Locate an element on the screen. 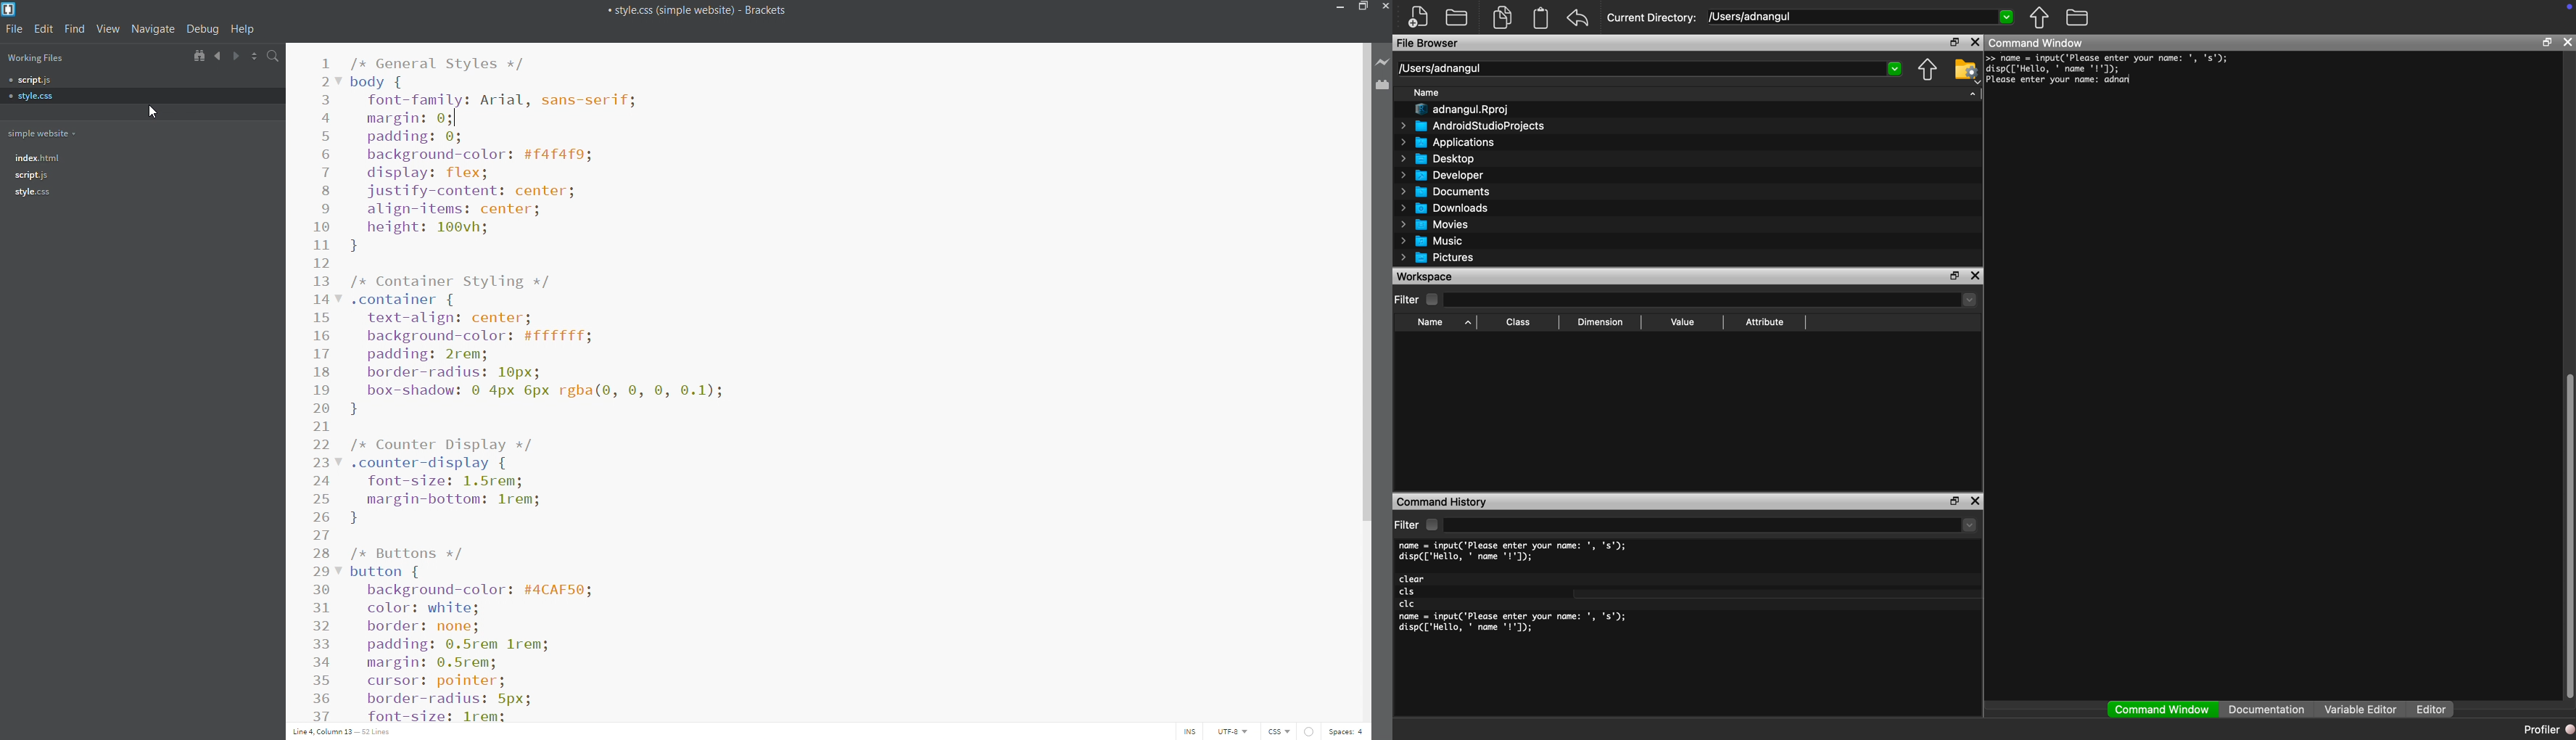 This screenshot has height=756, width=2576. cursor is located at coordinates (154, 112).